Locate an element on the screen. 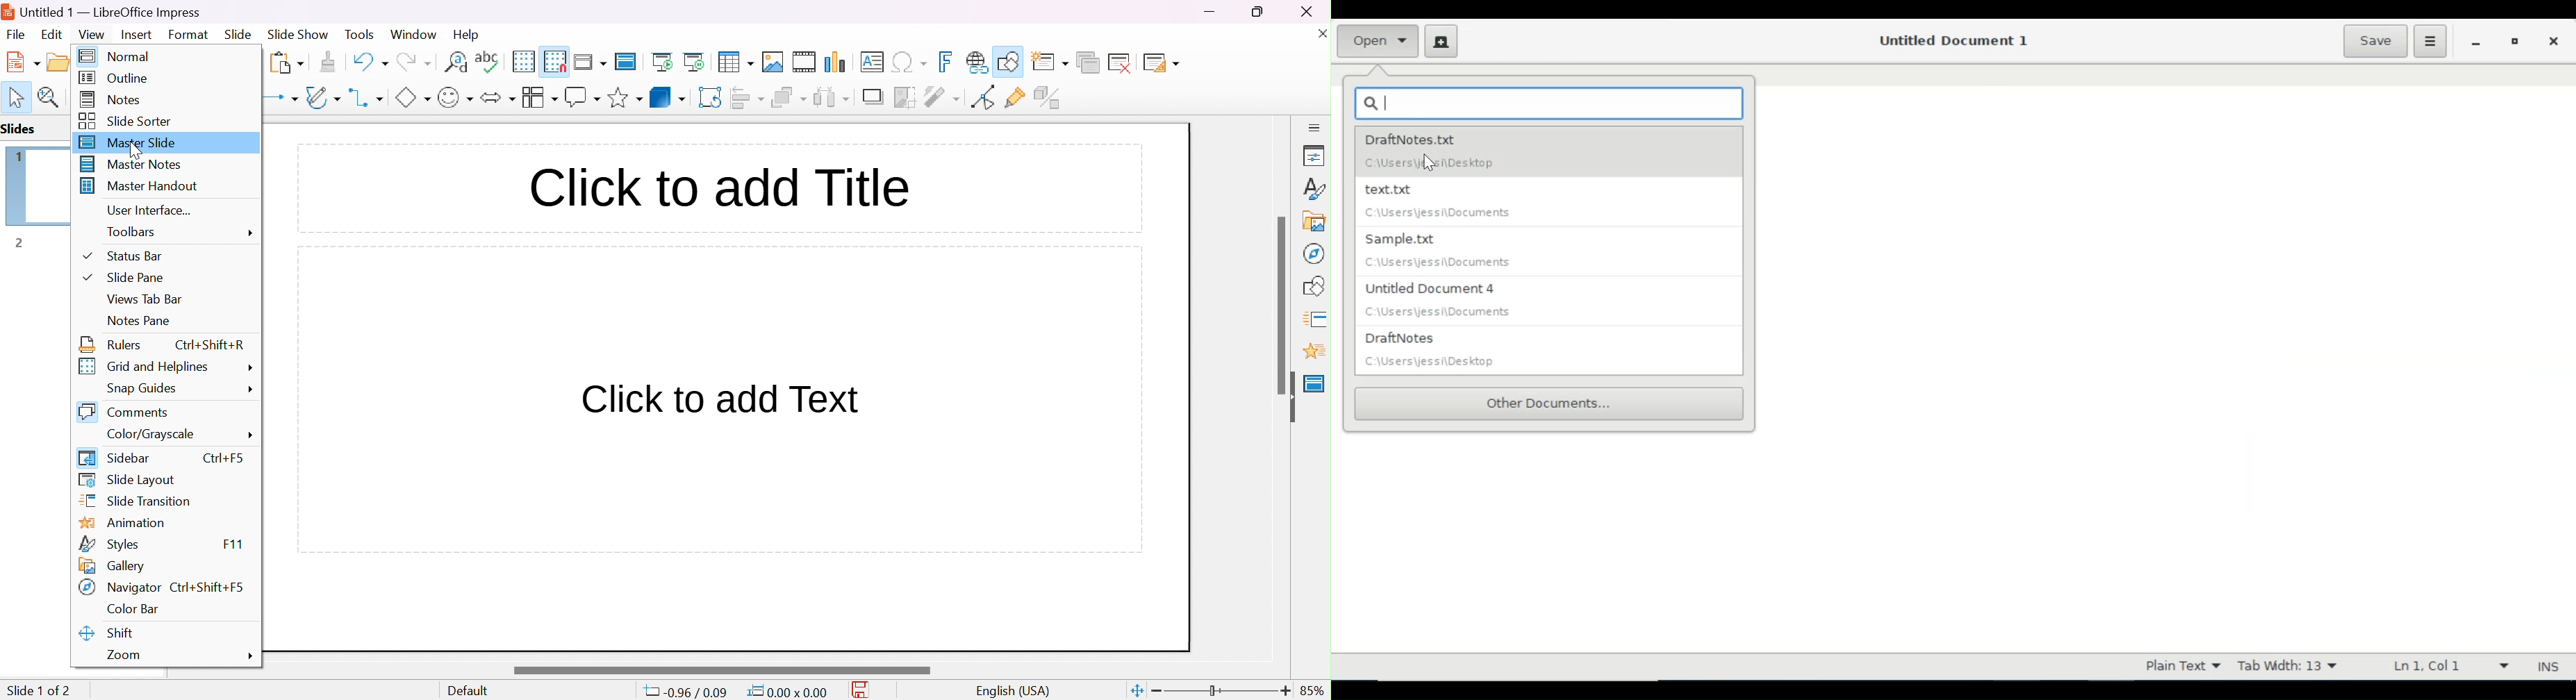  view is located at coordinates (91, 34).